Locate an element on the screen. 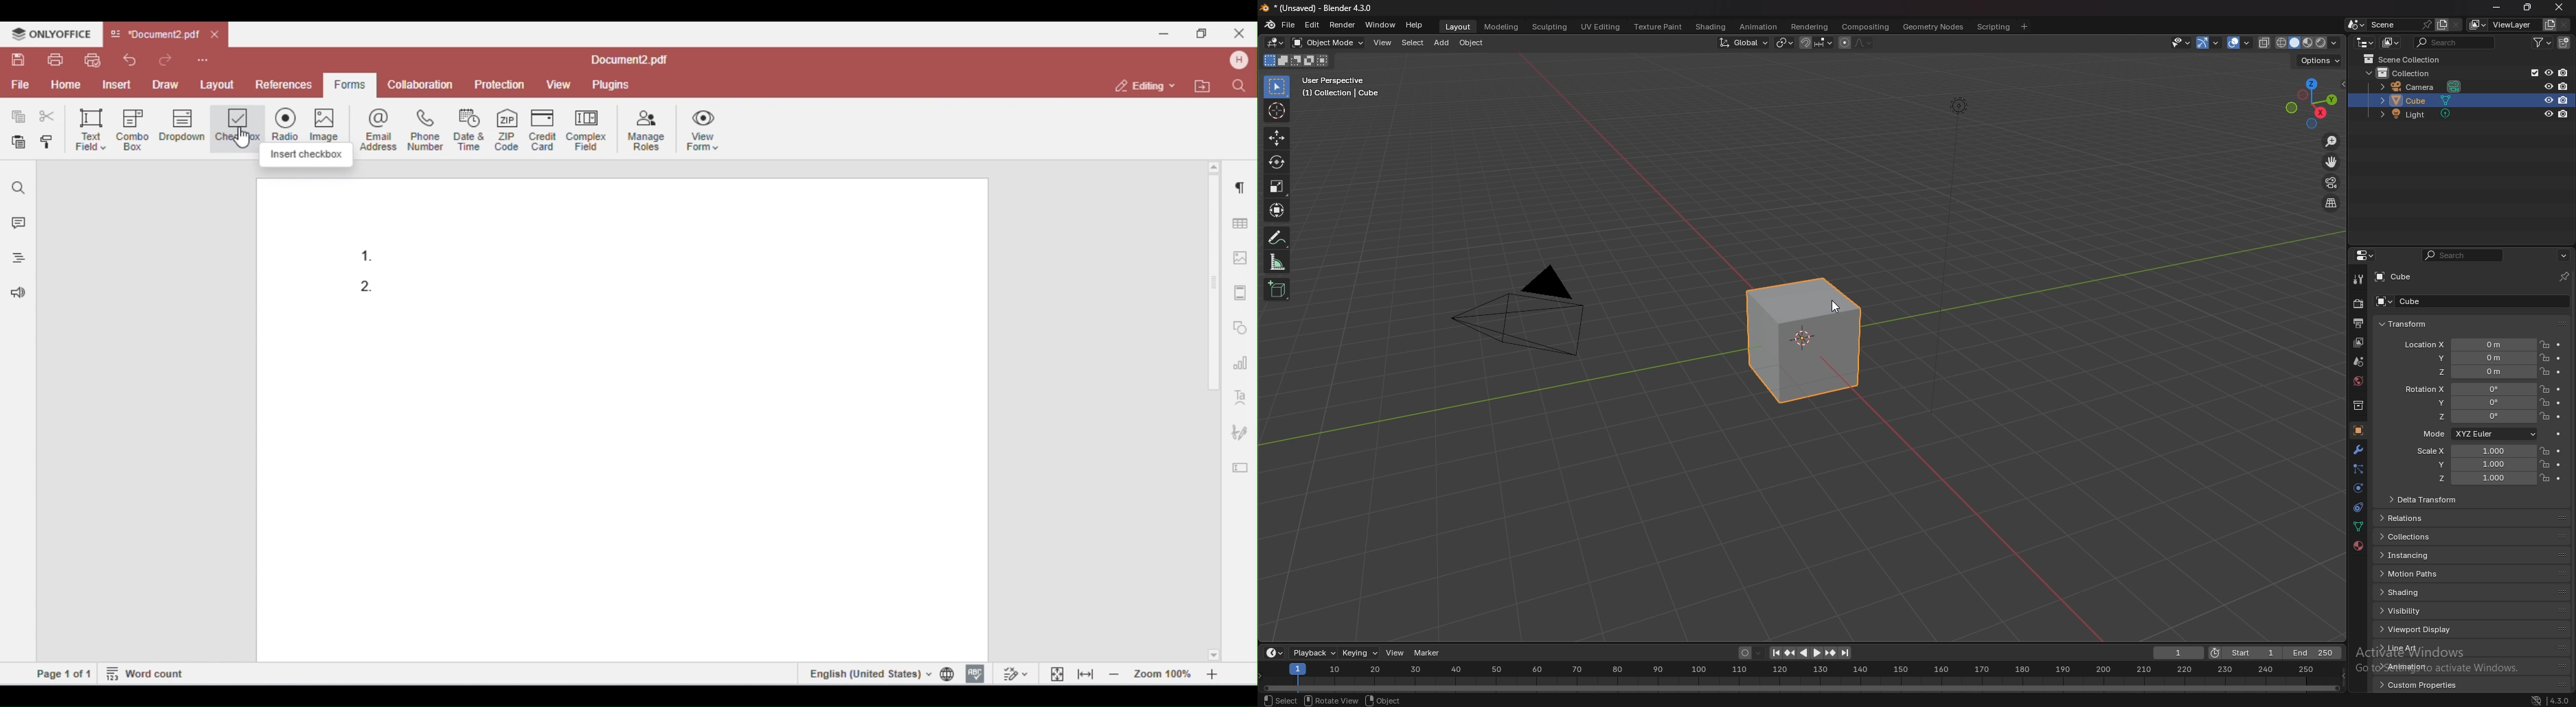  minimize is located at coordinates (2496, 8).